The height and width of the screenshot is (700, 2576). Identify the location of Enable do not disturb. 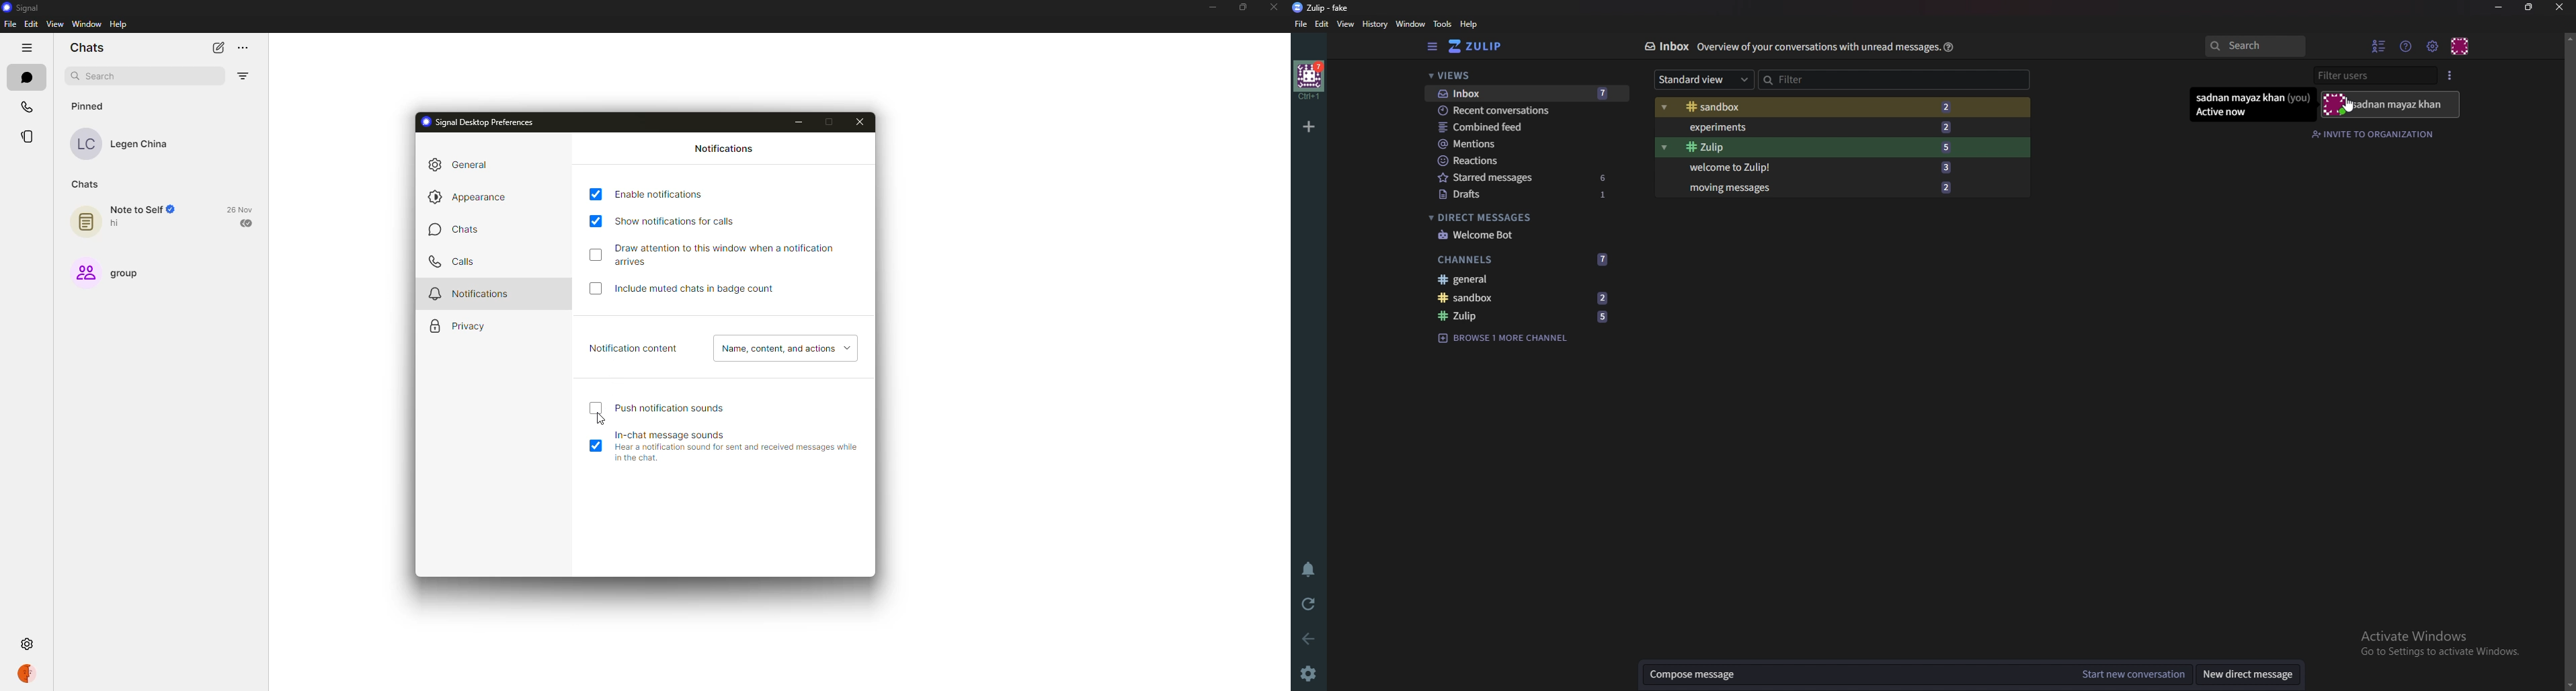
(1305, 568).